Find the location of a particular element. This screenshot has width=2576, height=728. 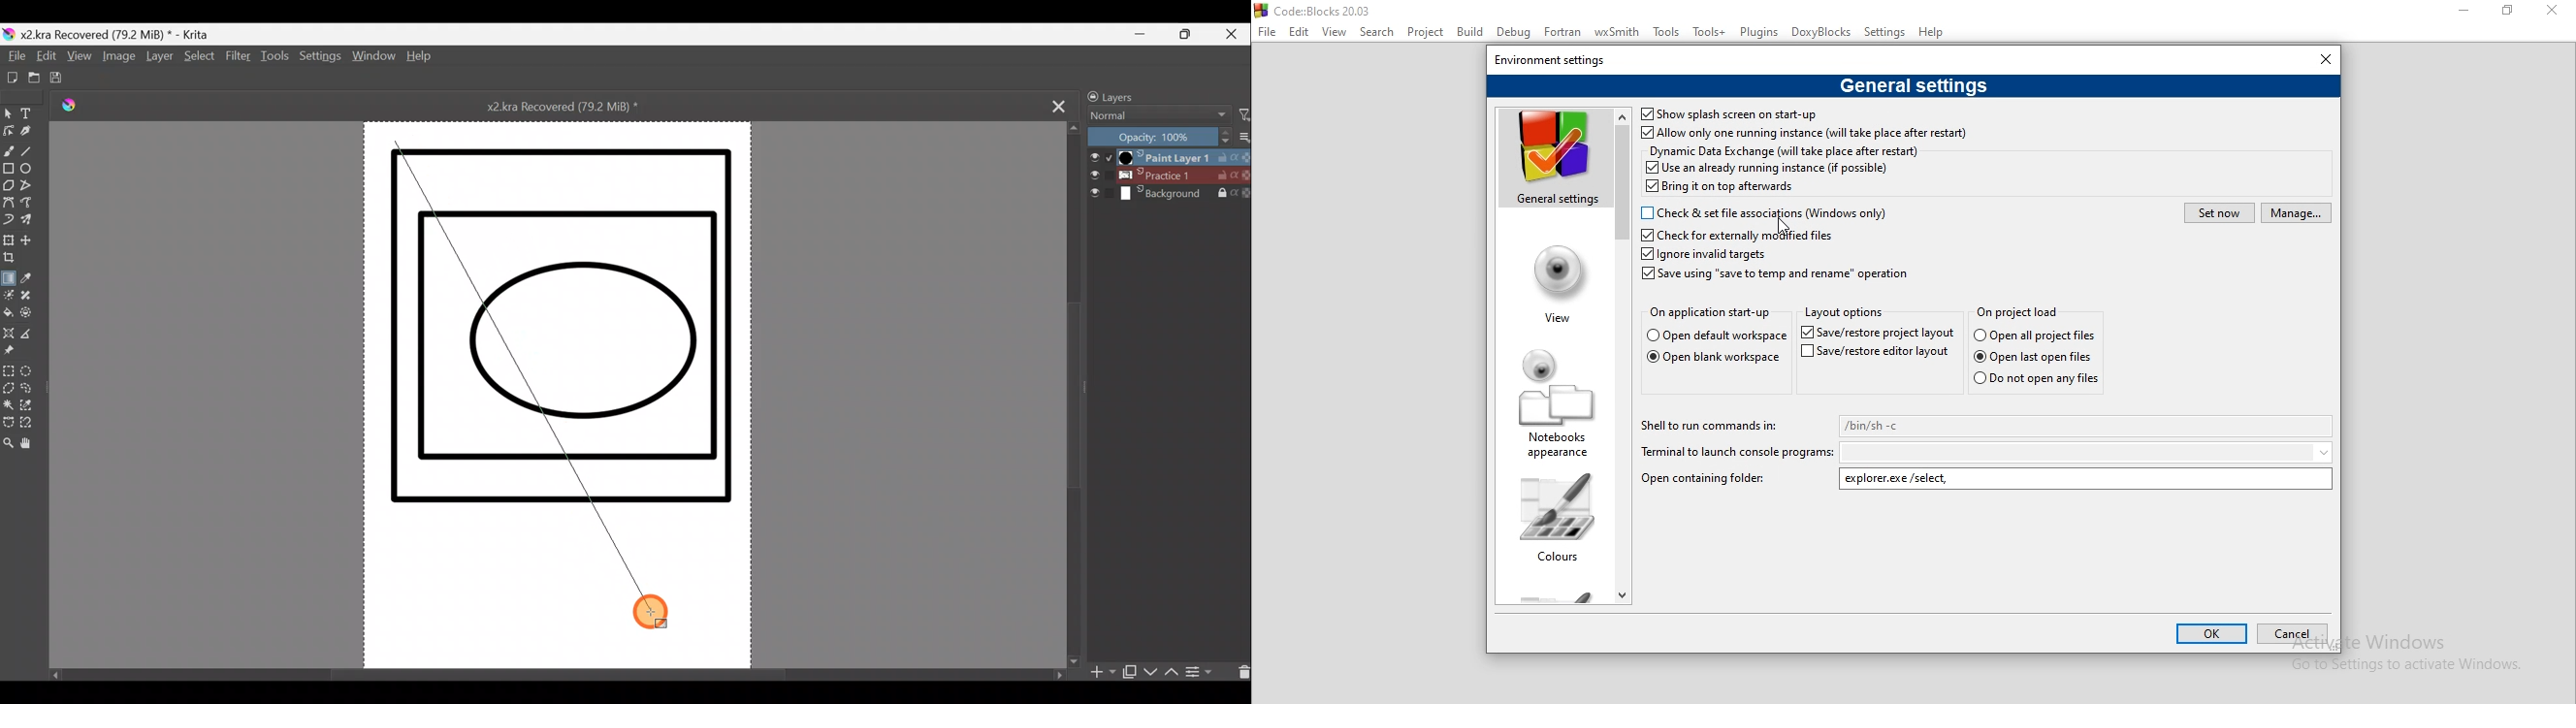

Assistant tool is located at coordinates (8, 335).